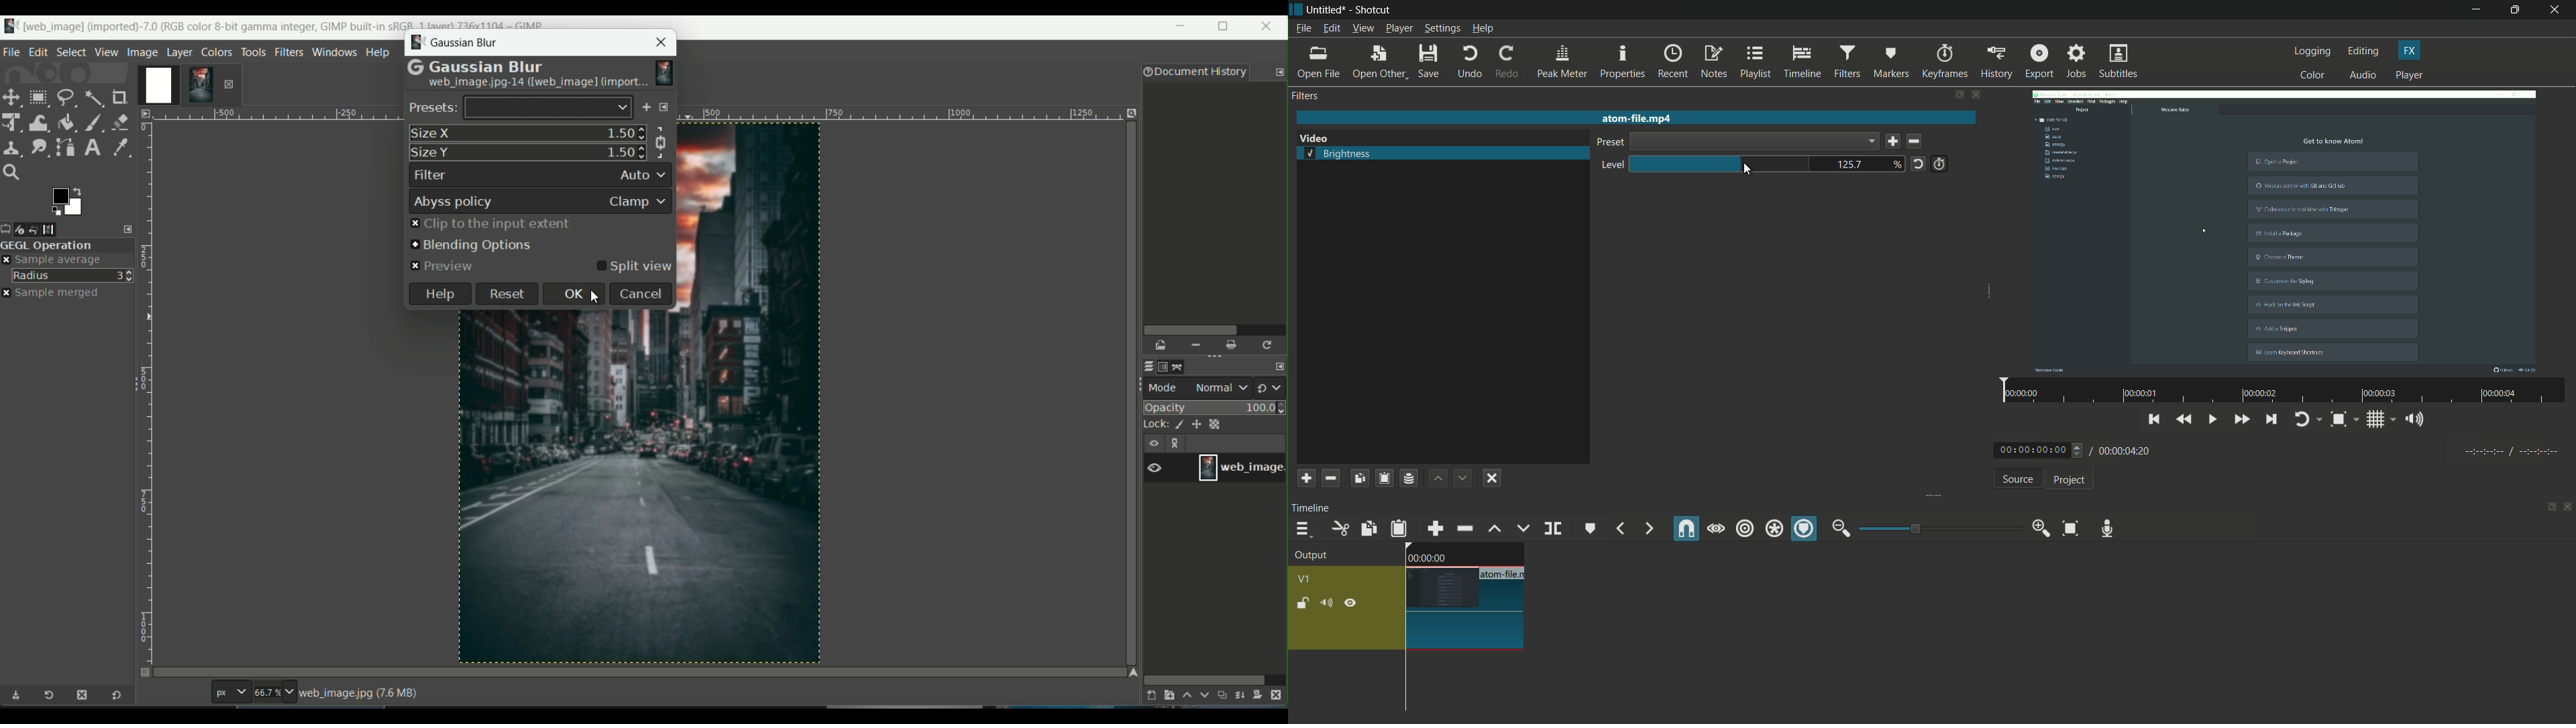  Describe the element at coordinates (1307, 578) in the screenshot. I see `v1` at that location.